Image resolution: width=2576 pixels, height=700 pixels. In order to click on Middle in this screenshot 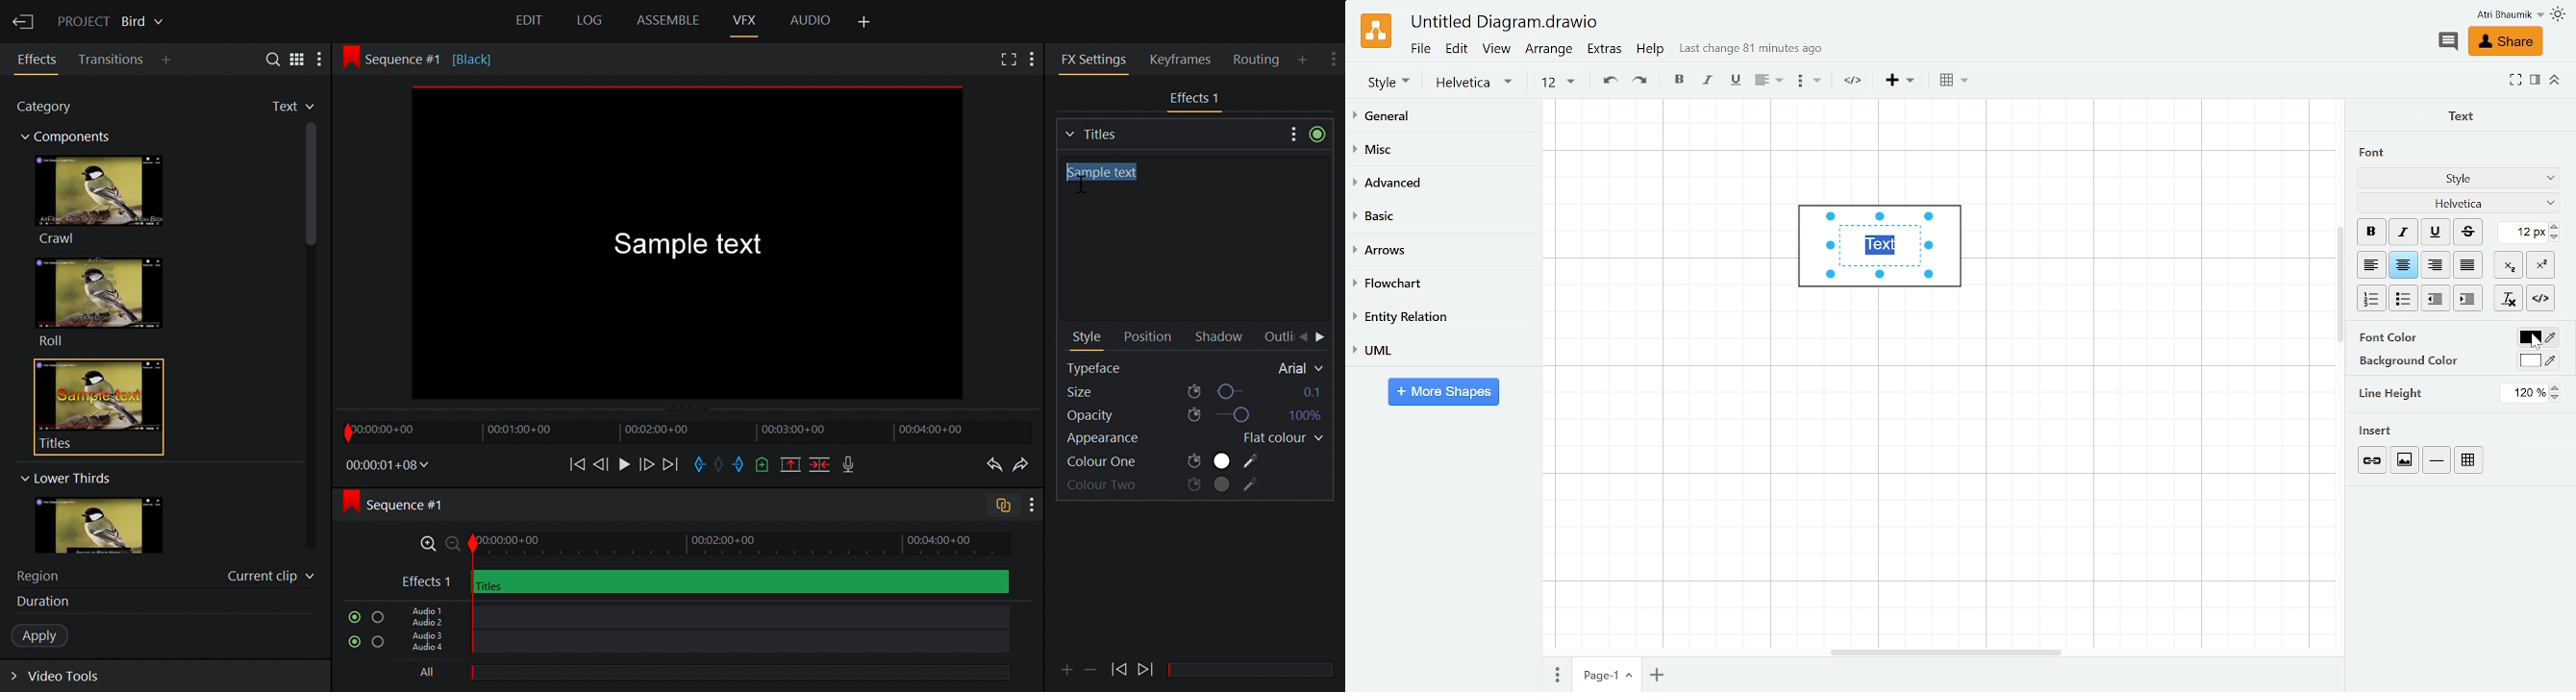, I will do `click(2470, 265)`.